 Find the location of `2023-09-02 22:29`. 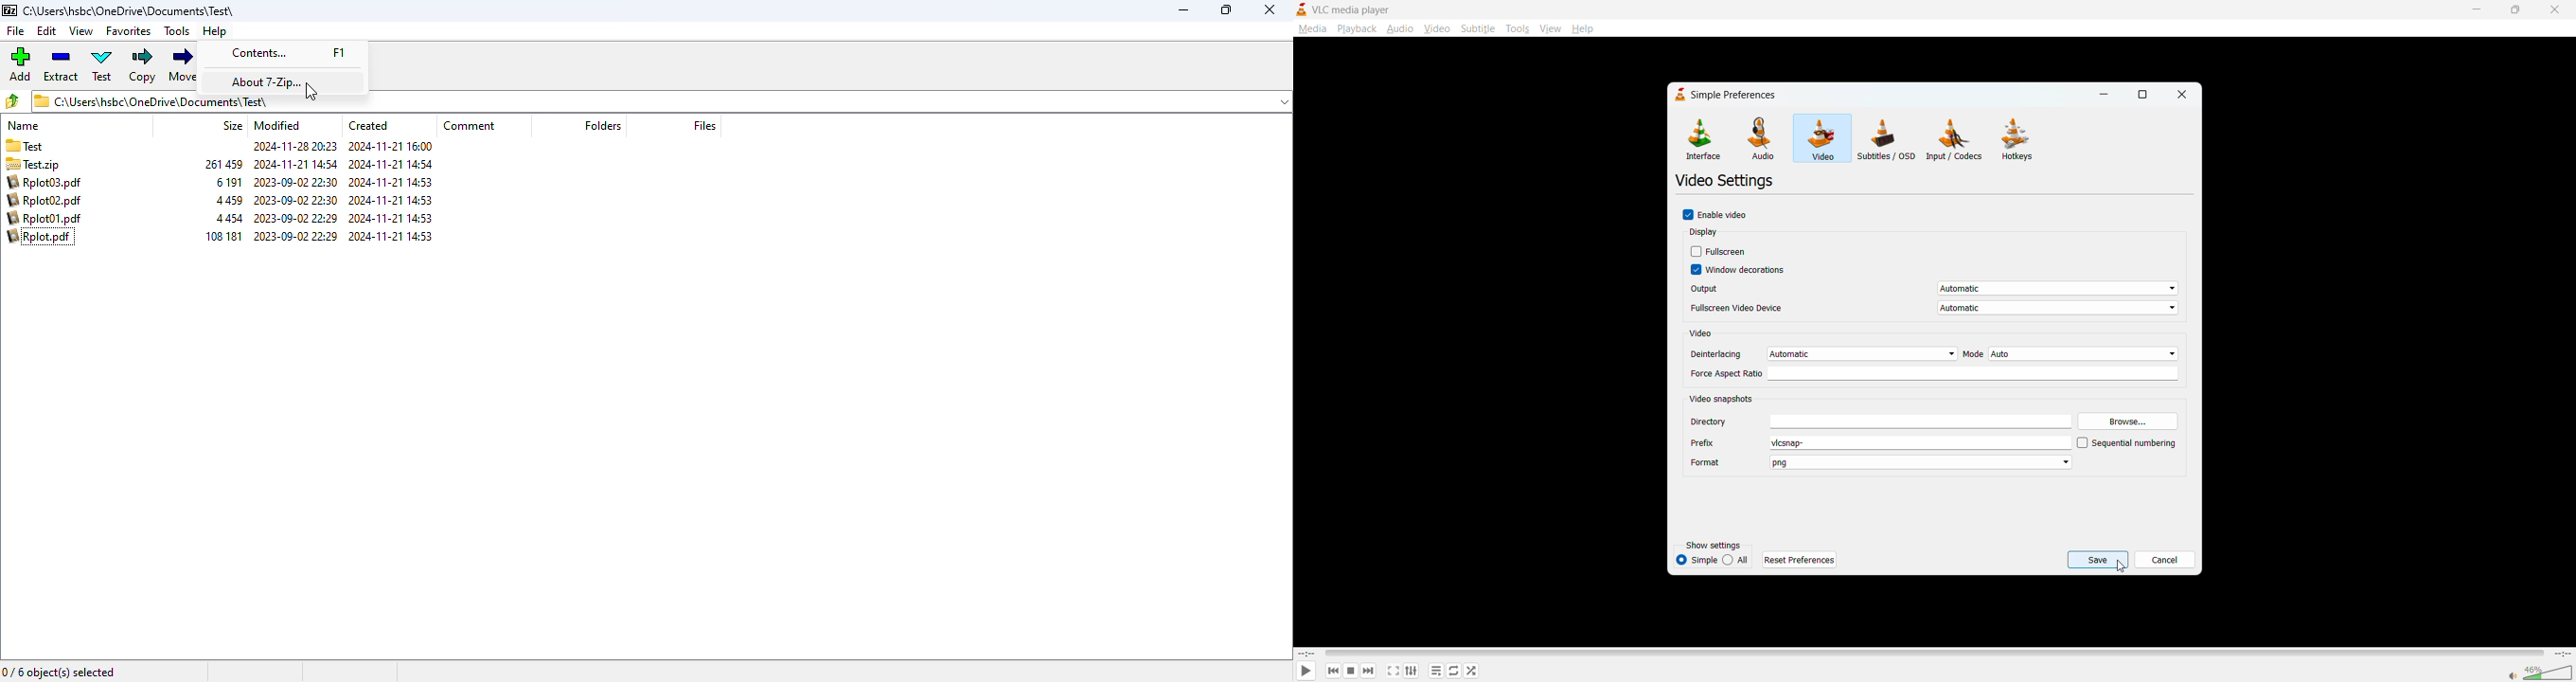

2023-09-02 22:29 is located at coordinates (295, 219).